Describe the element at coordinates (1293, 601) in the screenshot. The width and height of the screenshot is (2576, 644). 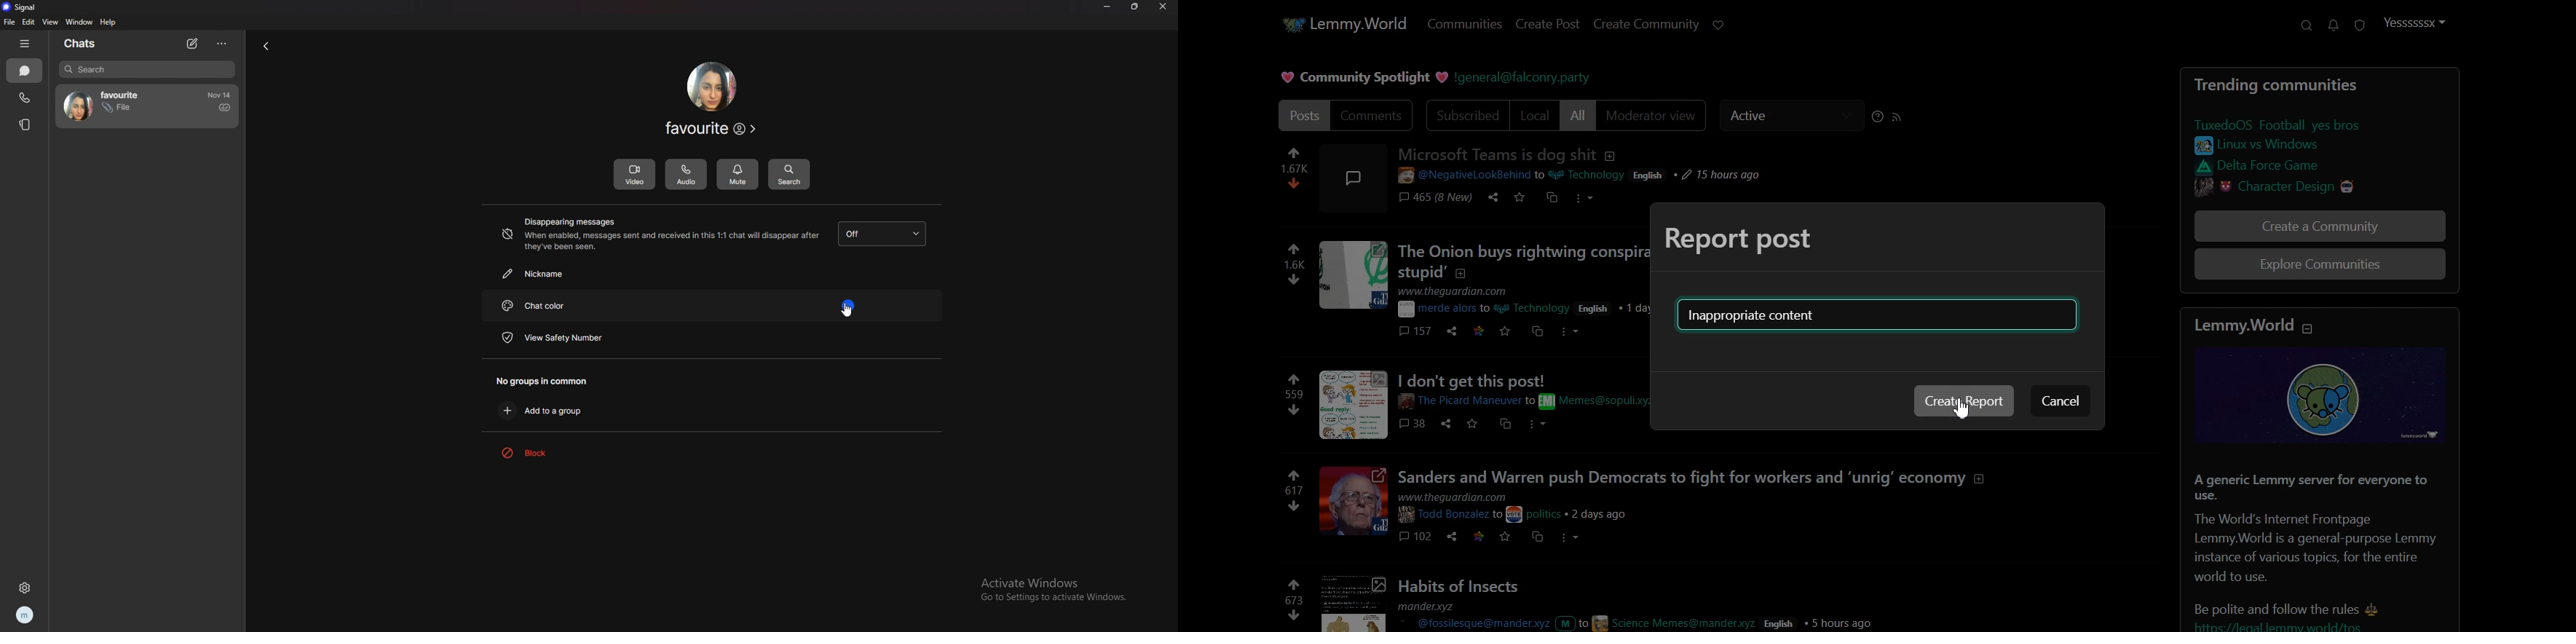
I see `numbers` at that location.